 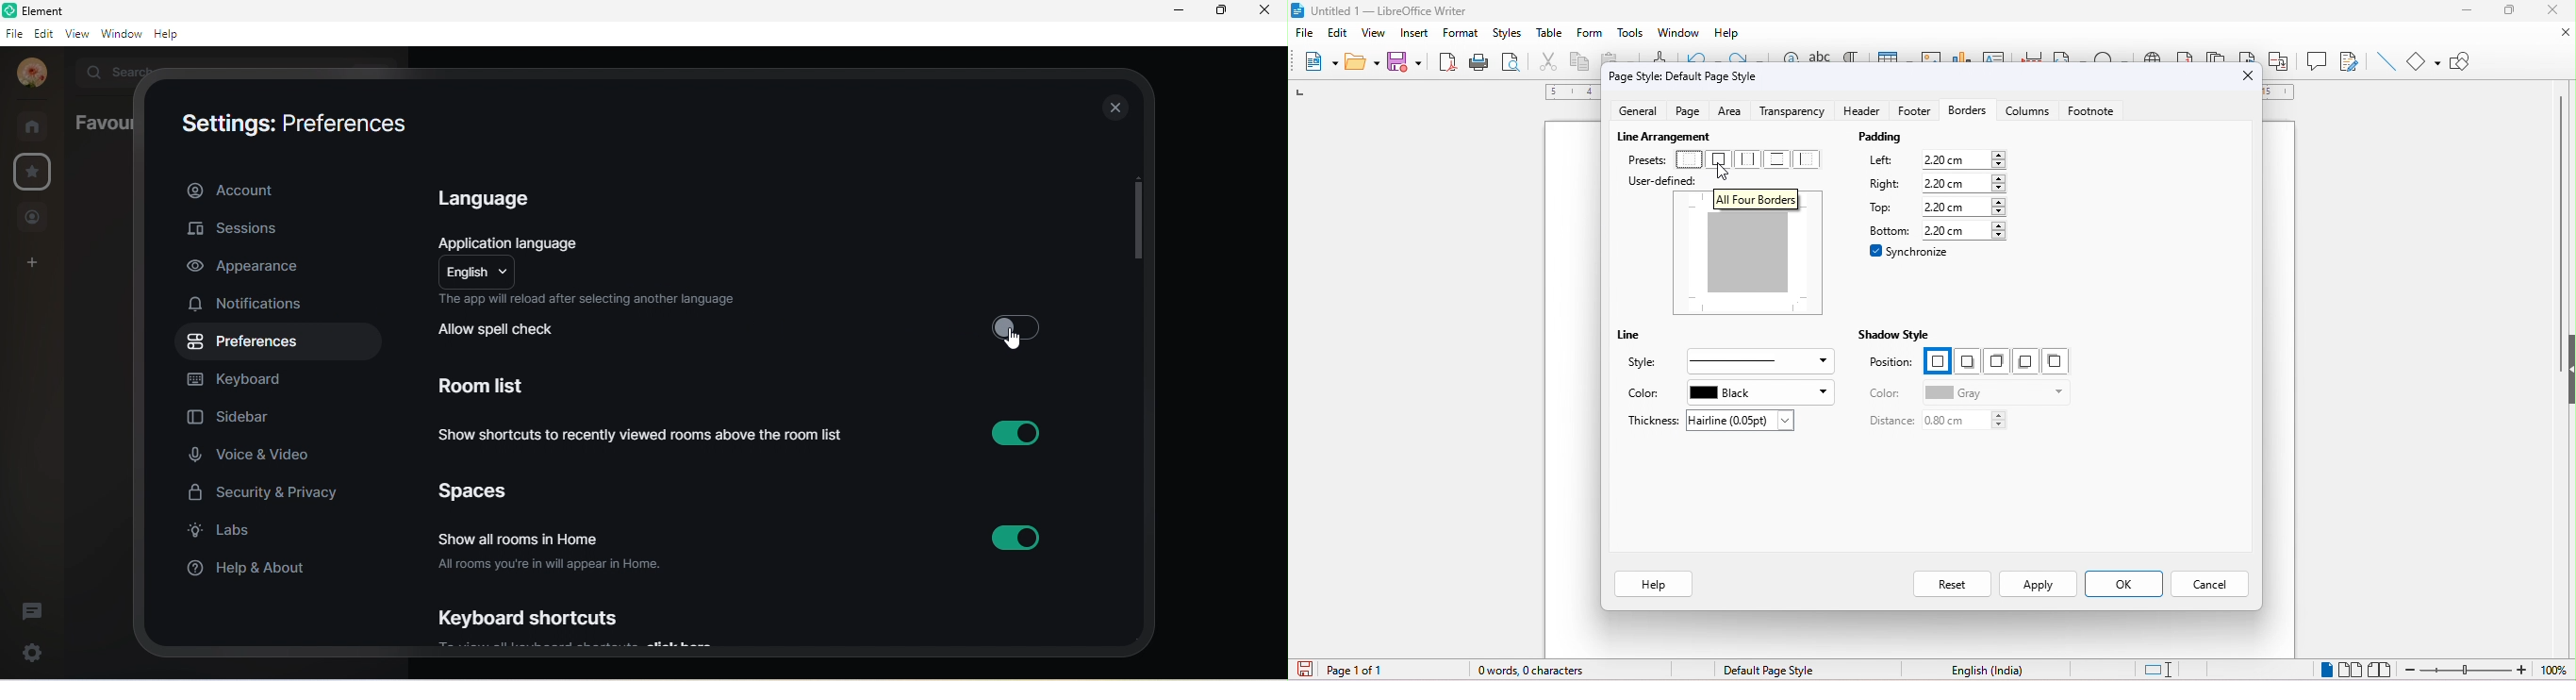 What do you see at coordinates (1949, 582) in the screenshot?
I see `reset` at bounding box center [1949, 582].